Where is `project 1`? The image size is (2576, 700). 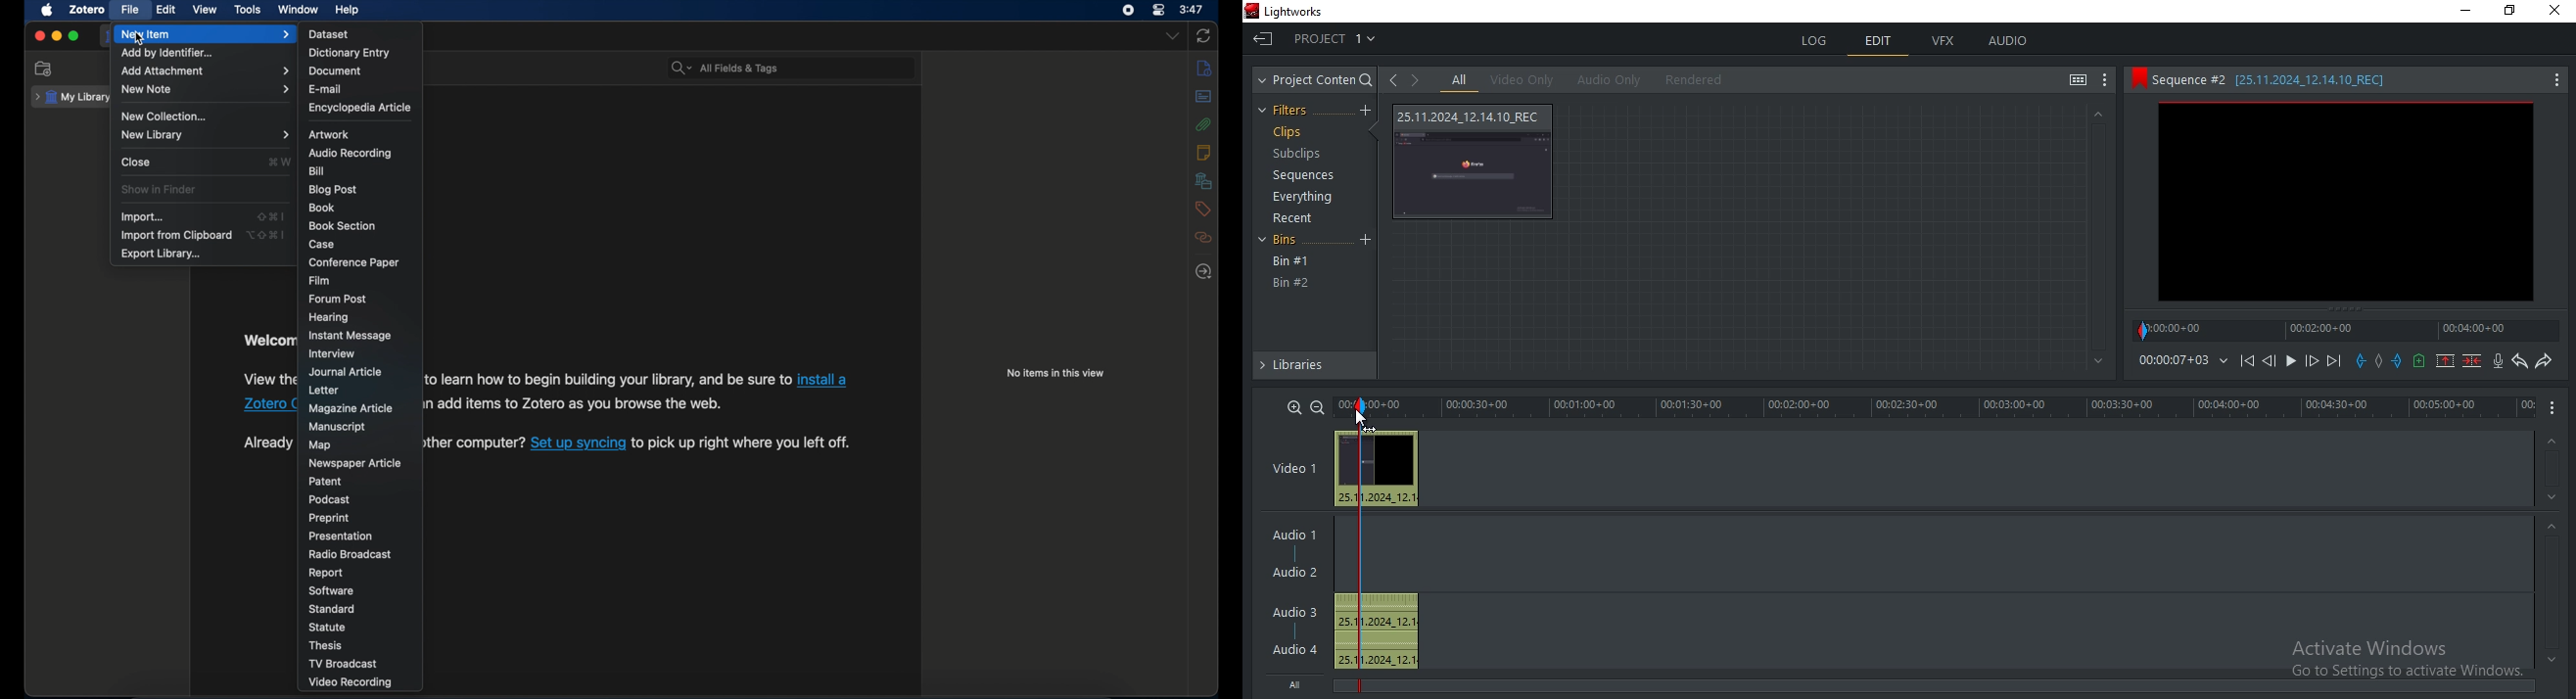
project 1 is located at coordinates (1336, 36).